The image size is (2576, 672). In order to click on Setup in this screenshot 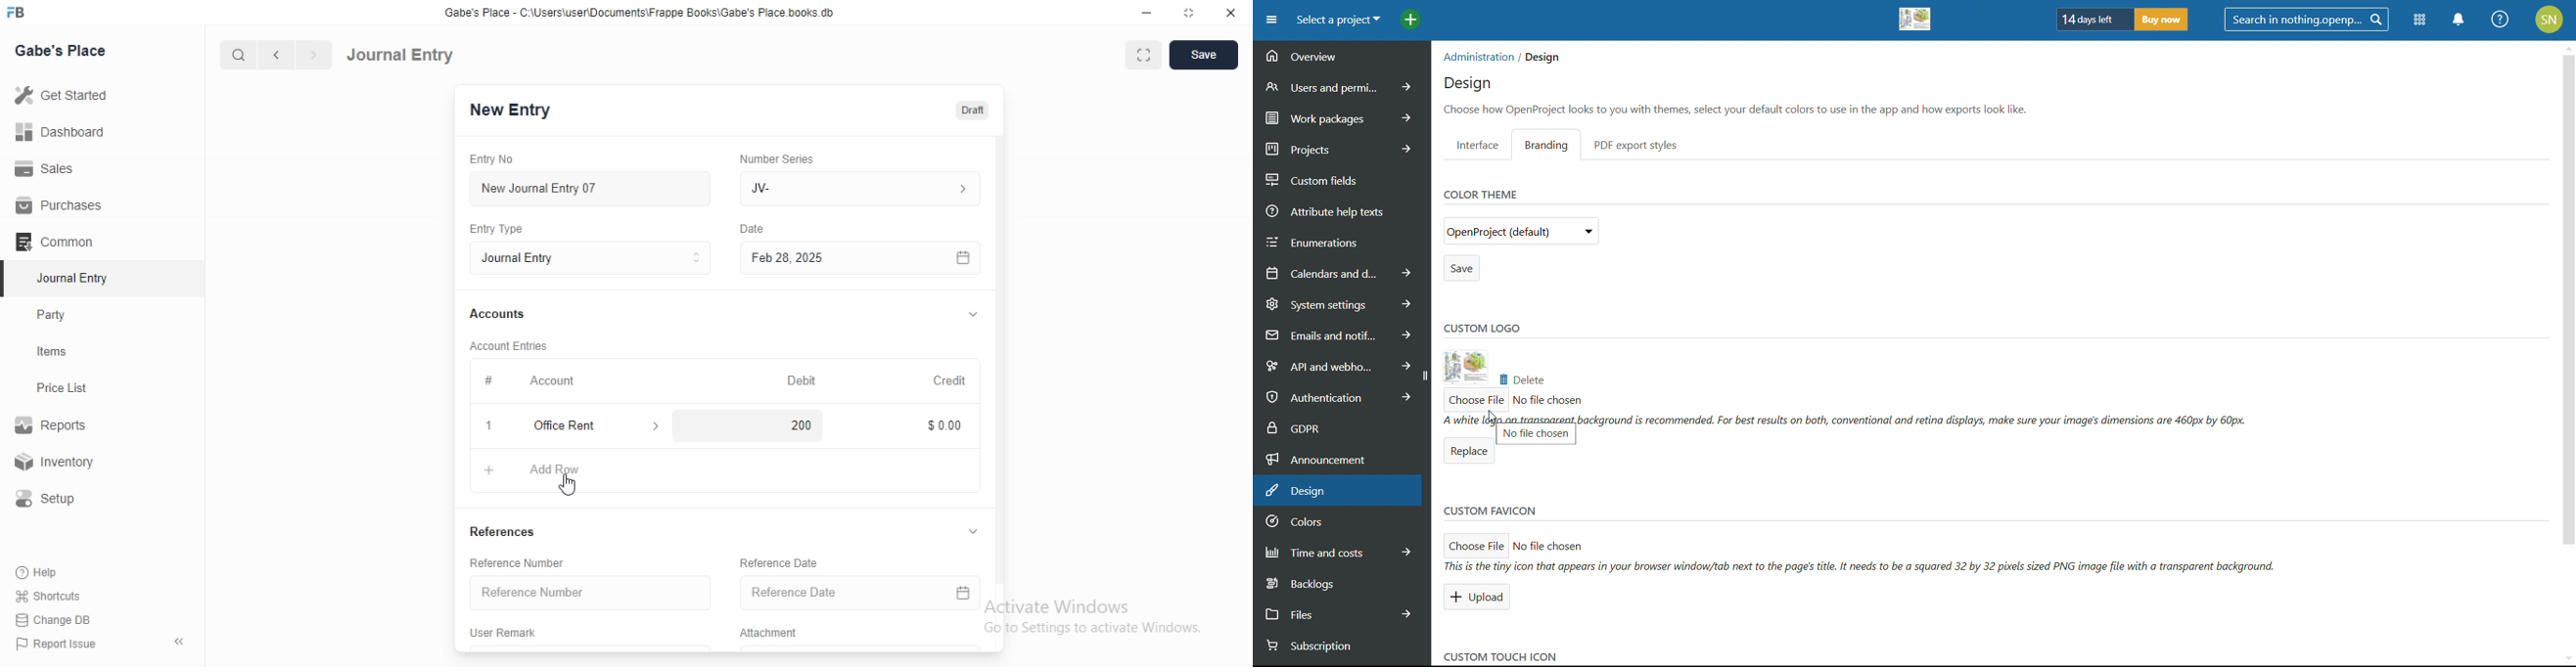, I will do `click(53, 499)`.